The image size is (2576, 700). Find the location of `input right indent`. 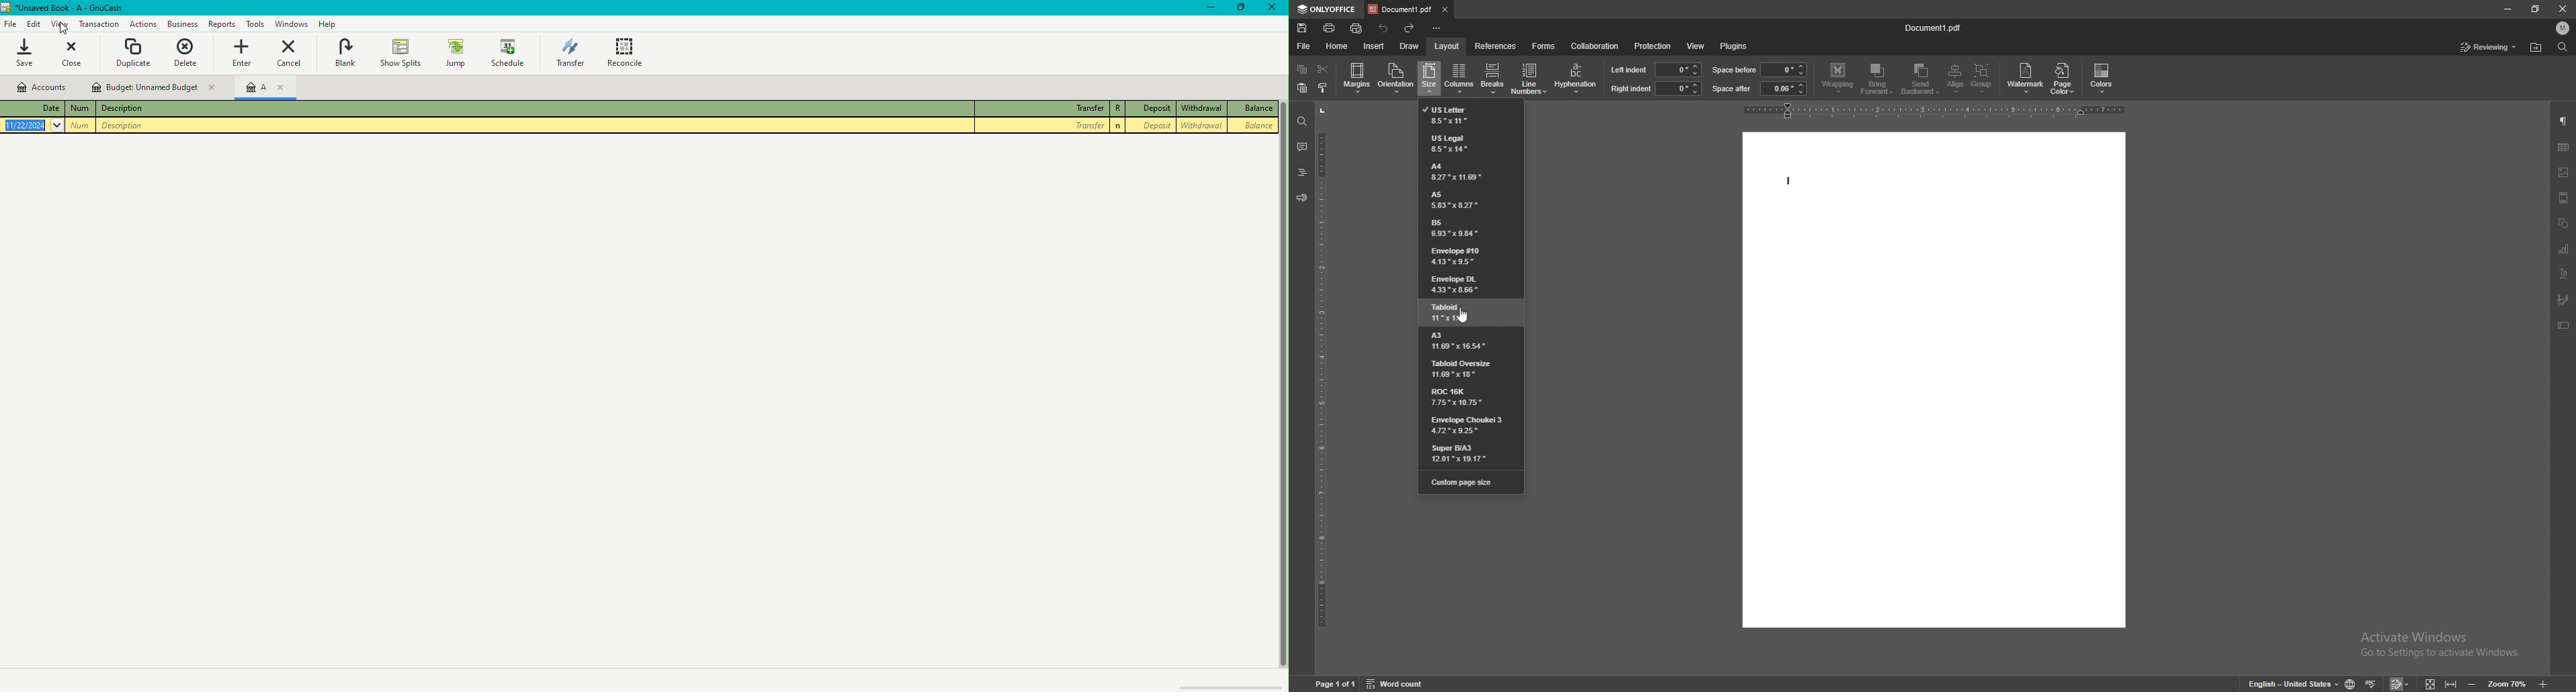

input right indent is located at coordinates (1678, 88).